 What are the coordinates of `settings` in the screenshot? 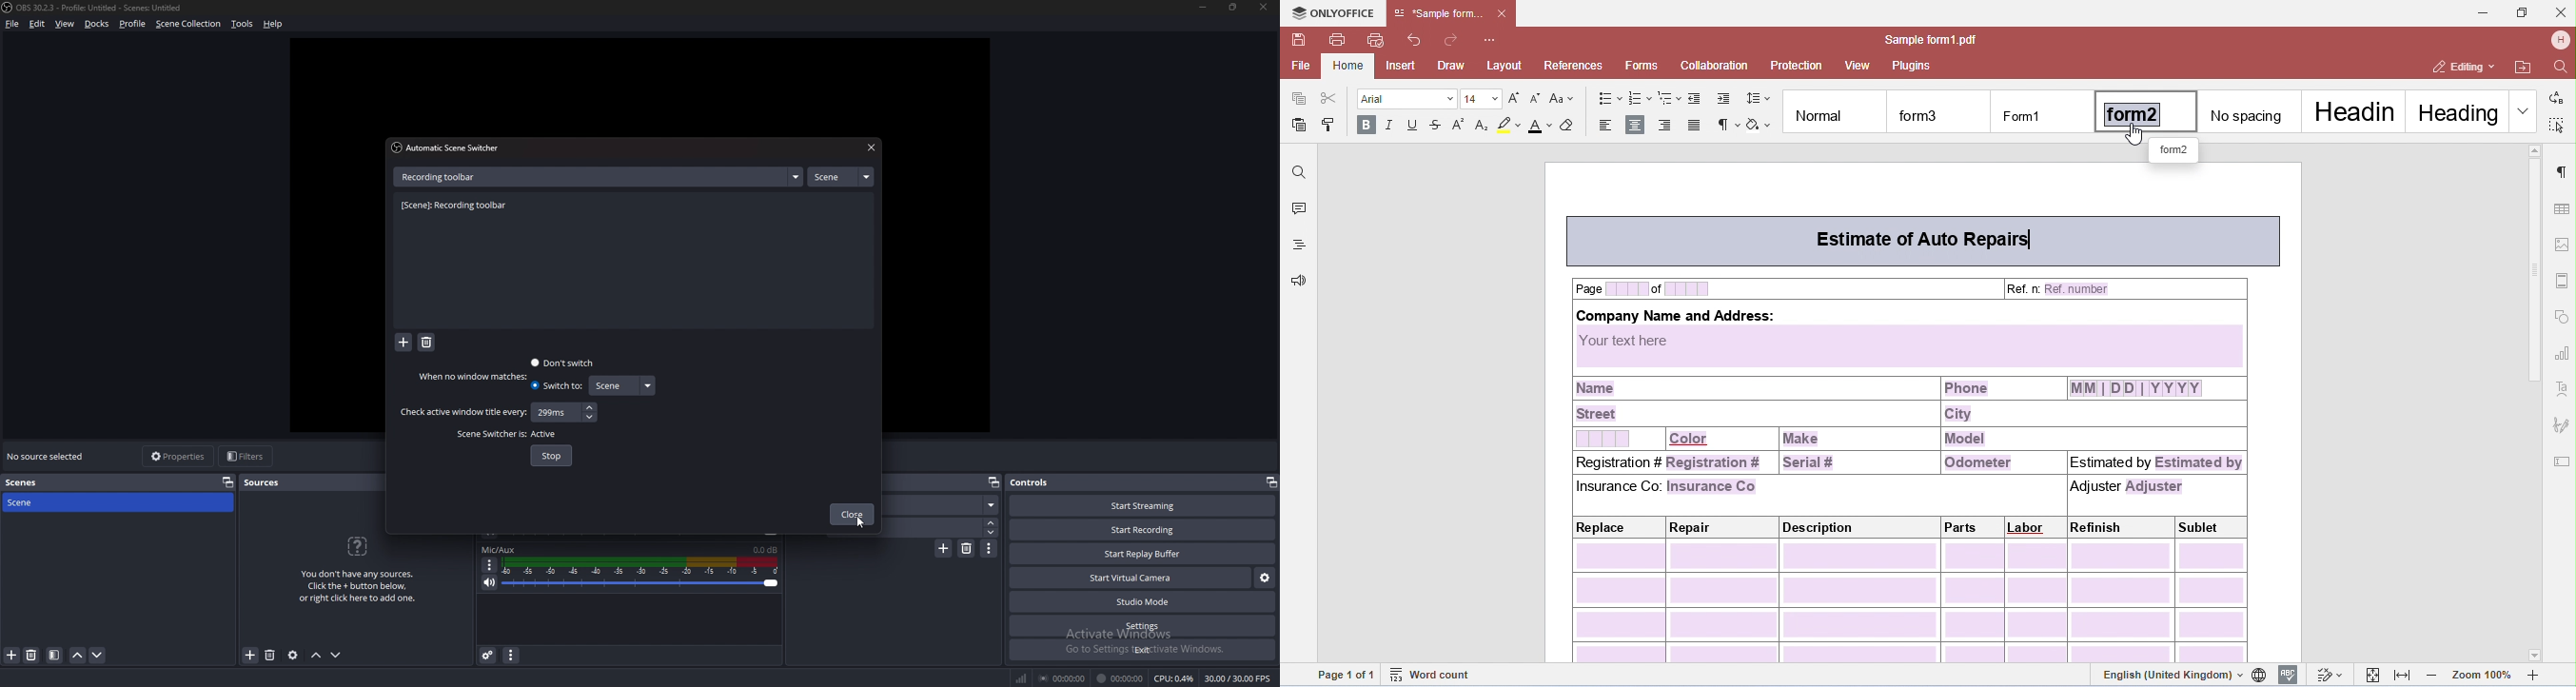 It's located at (1145, 626).